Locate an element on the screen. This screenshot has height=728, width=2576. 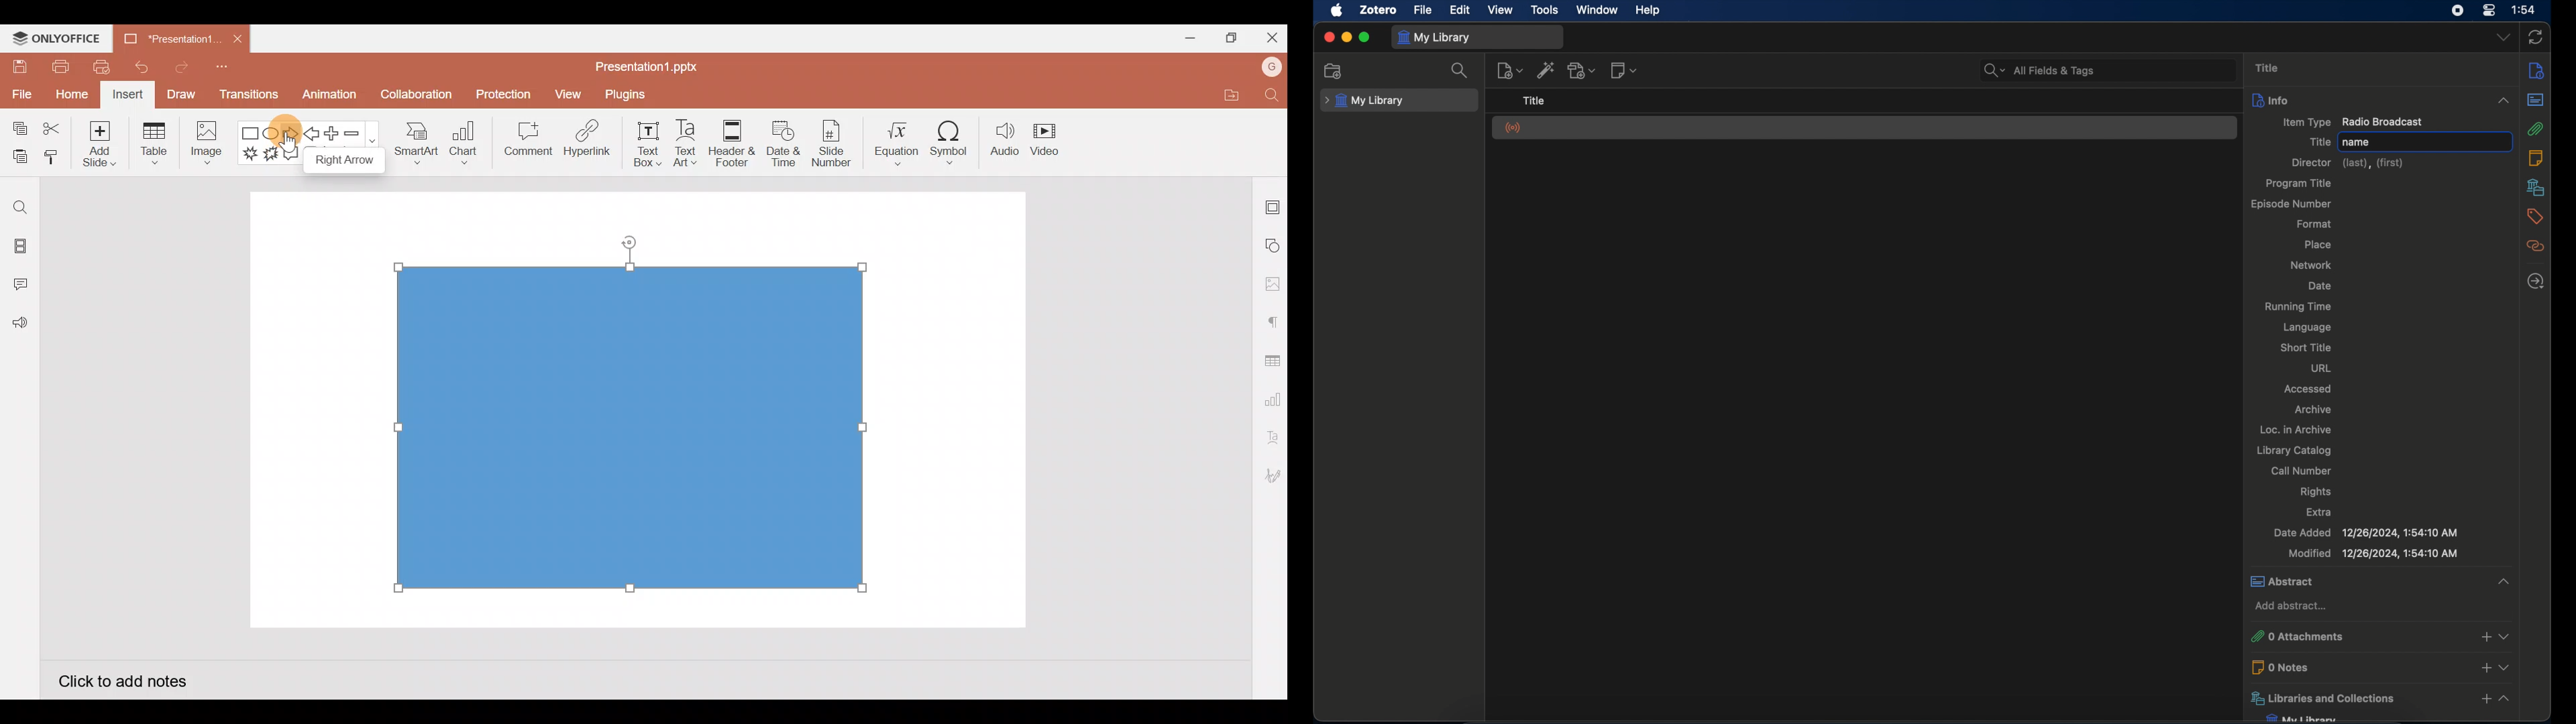
1:54 is located at coordinates (2525, 11).